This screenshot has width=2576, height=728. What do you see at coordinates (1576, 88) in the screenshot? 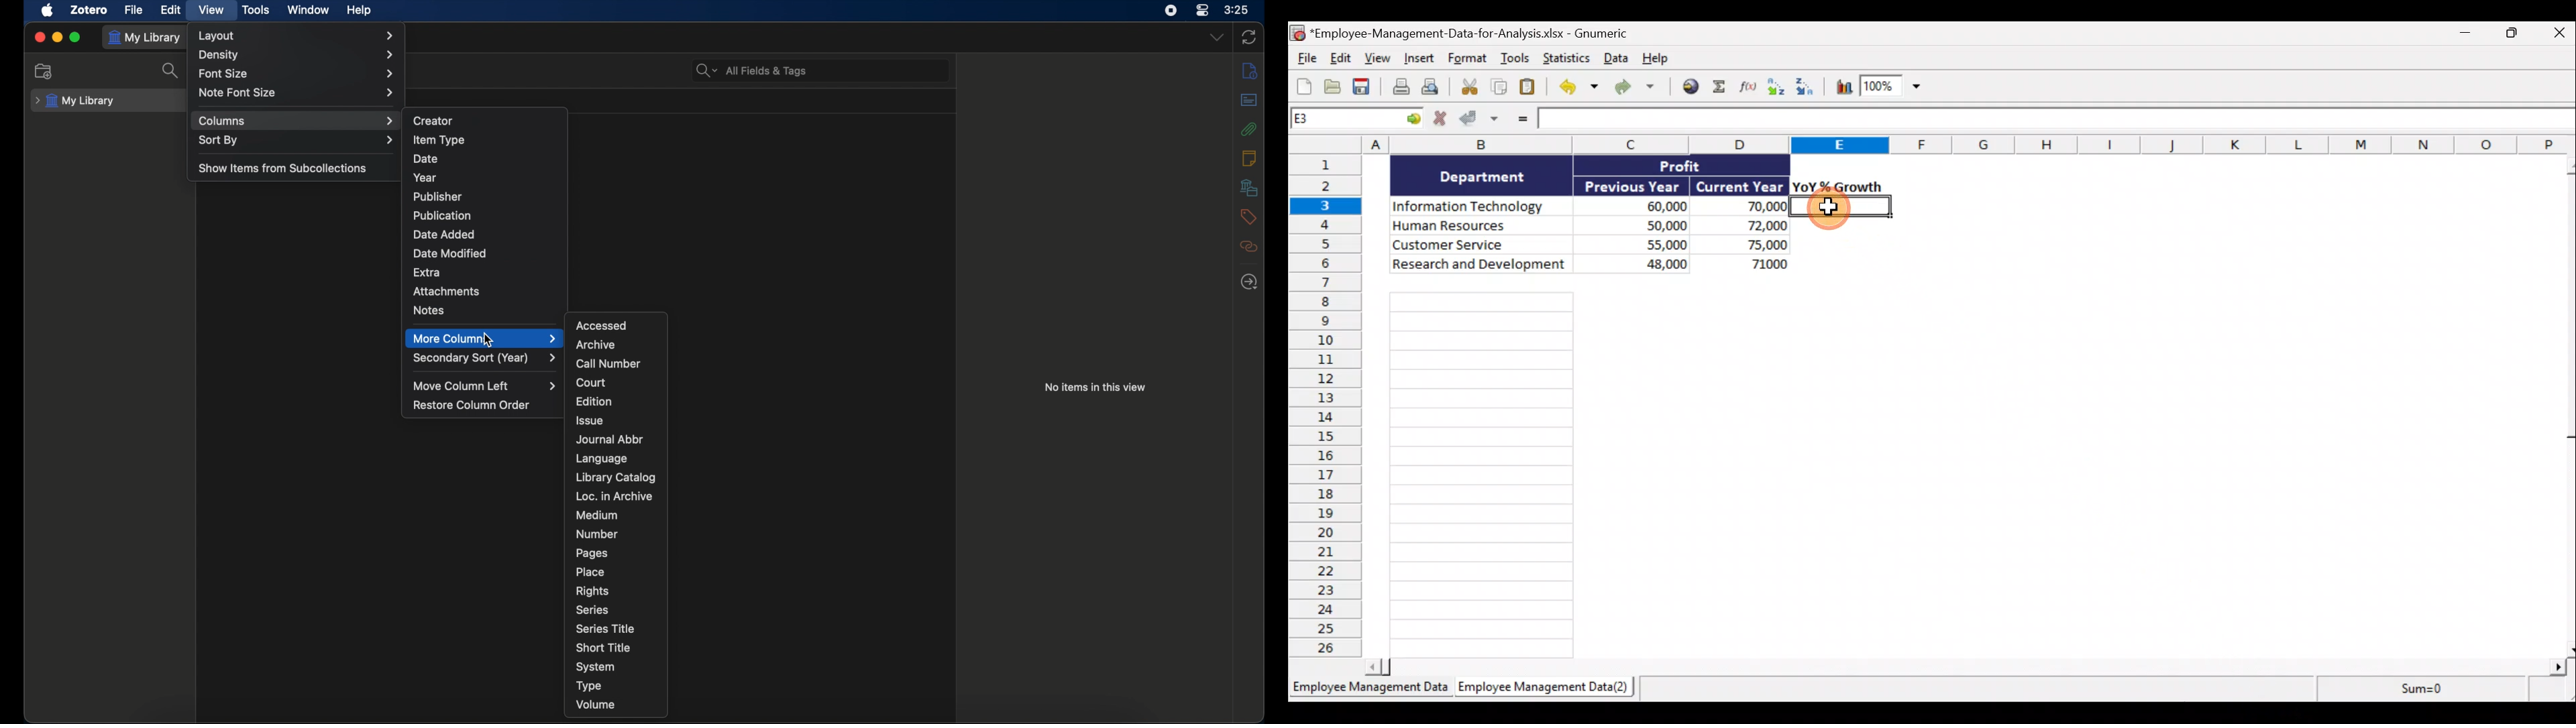
I see `Undo last action` at bounding box center [1576, 88].